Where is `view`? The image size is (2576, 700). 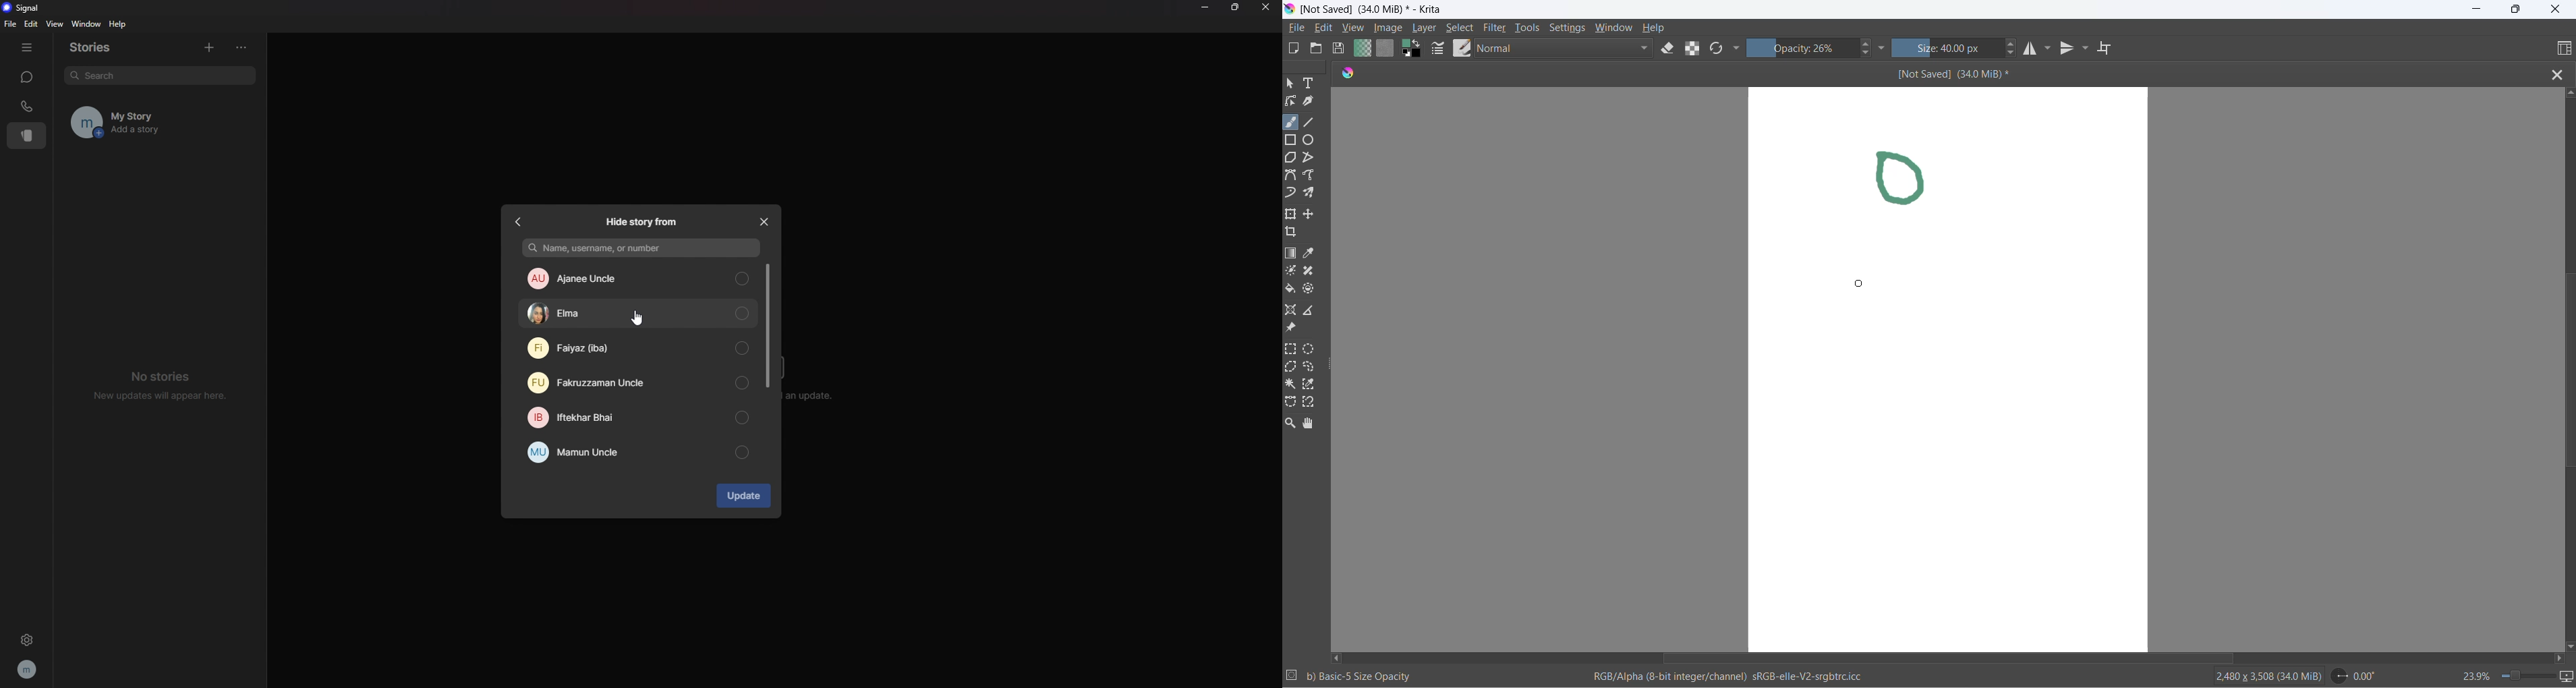
view is located at coordinates (54, 23).